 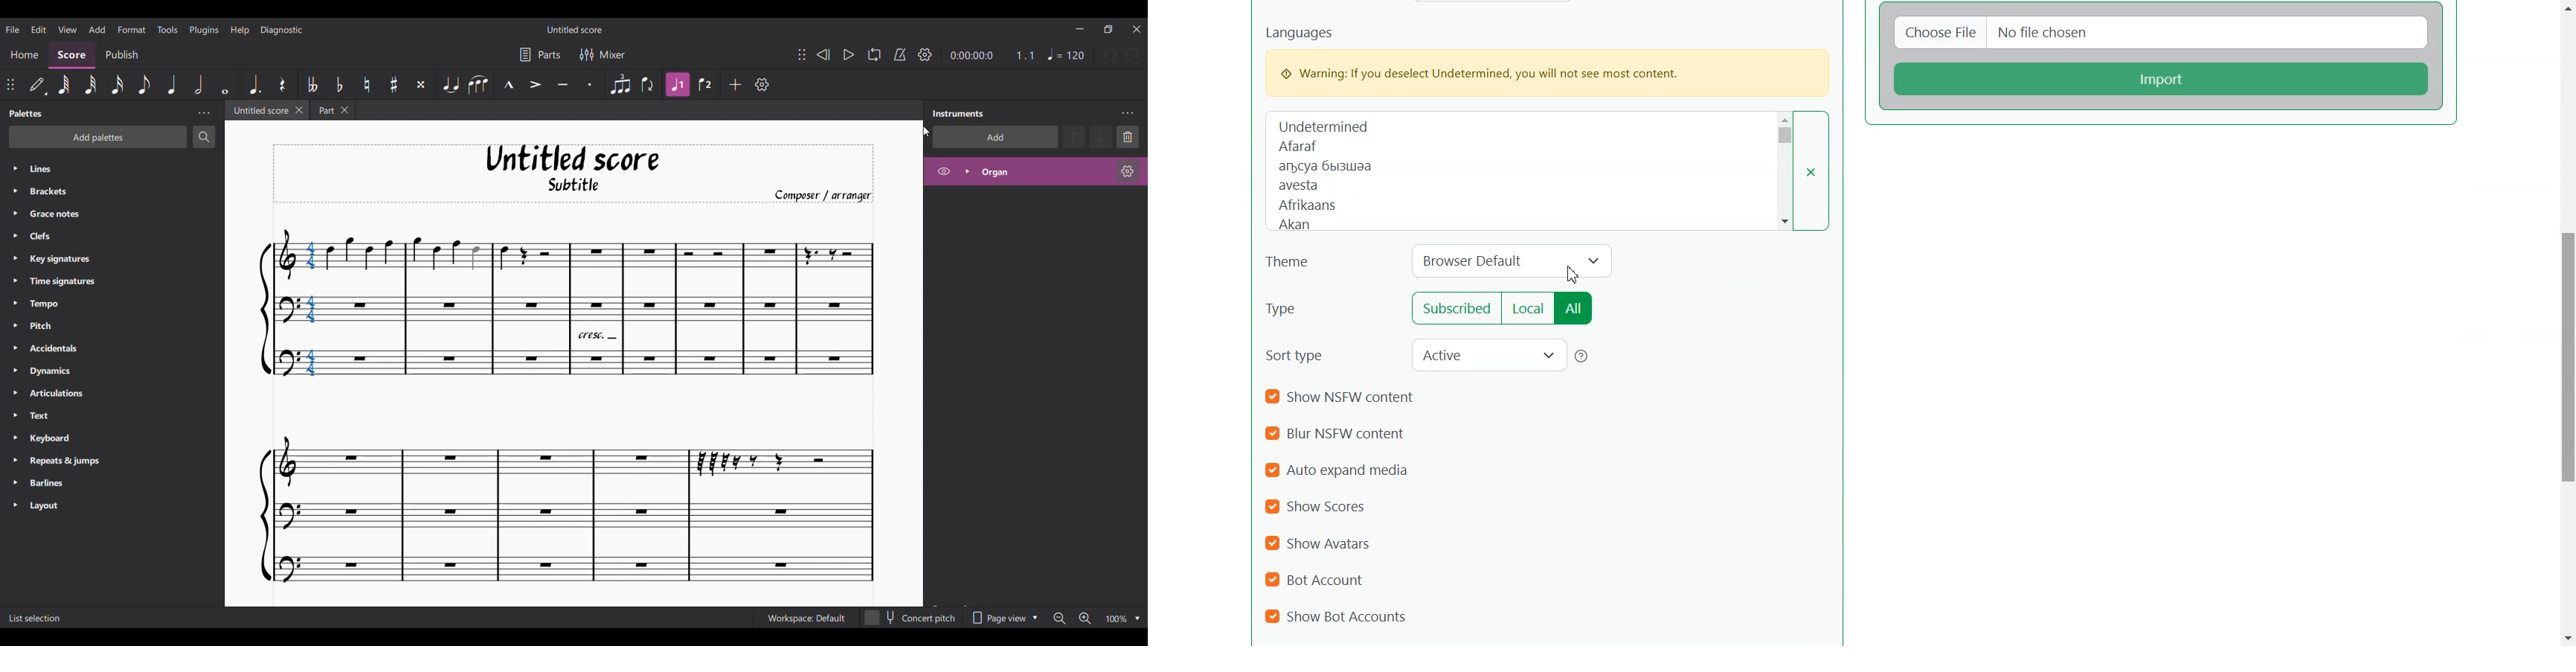 I want to click on Minimize, so click(x=1080, y=29).